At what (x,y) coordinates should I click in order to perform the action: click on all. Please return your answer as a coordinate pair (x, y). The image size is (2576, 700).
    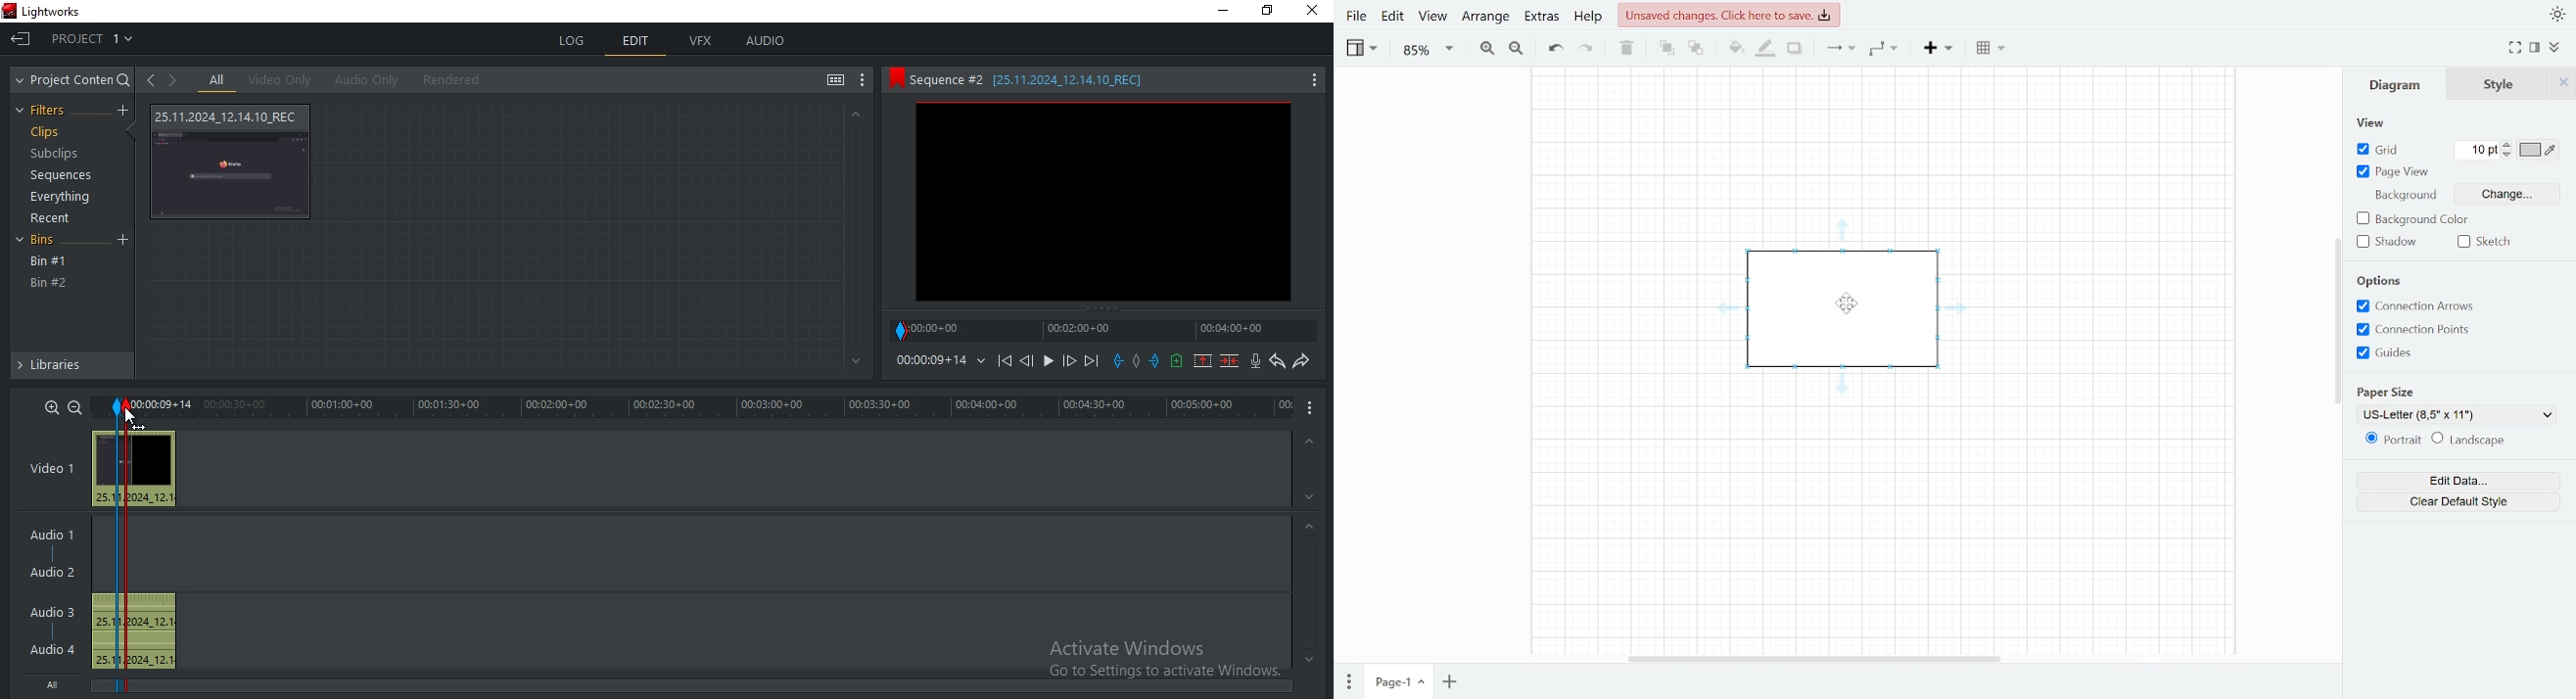
    Looking at the image, I should click on (217, 80).